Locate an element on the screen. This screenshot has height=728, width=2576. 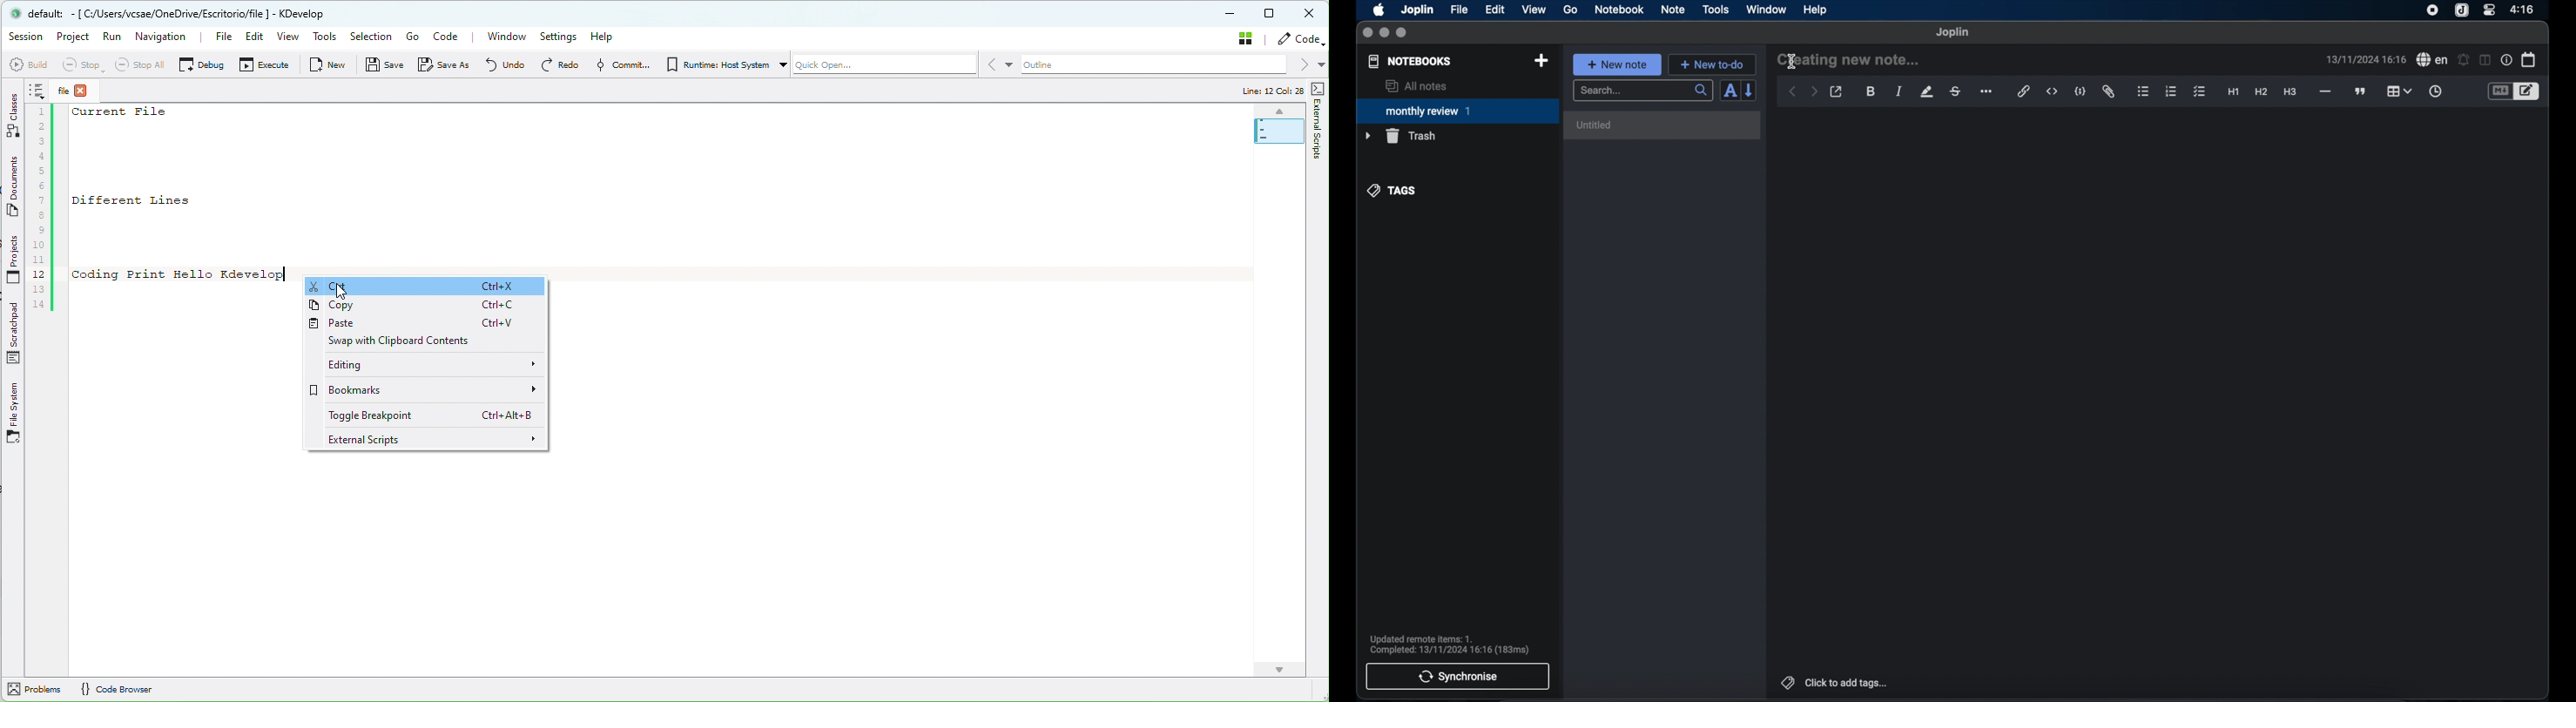
horizontal rule is located at coordinates (2325, 92).